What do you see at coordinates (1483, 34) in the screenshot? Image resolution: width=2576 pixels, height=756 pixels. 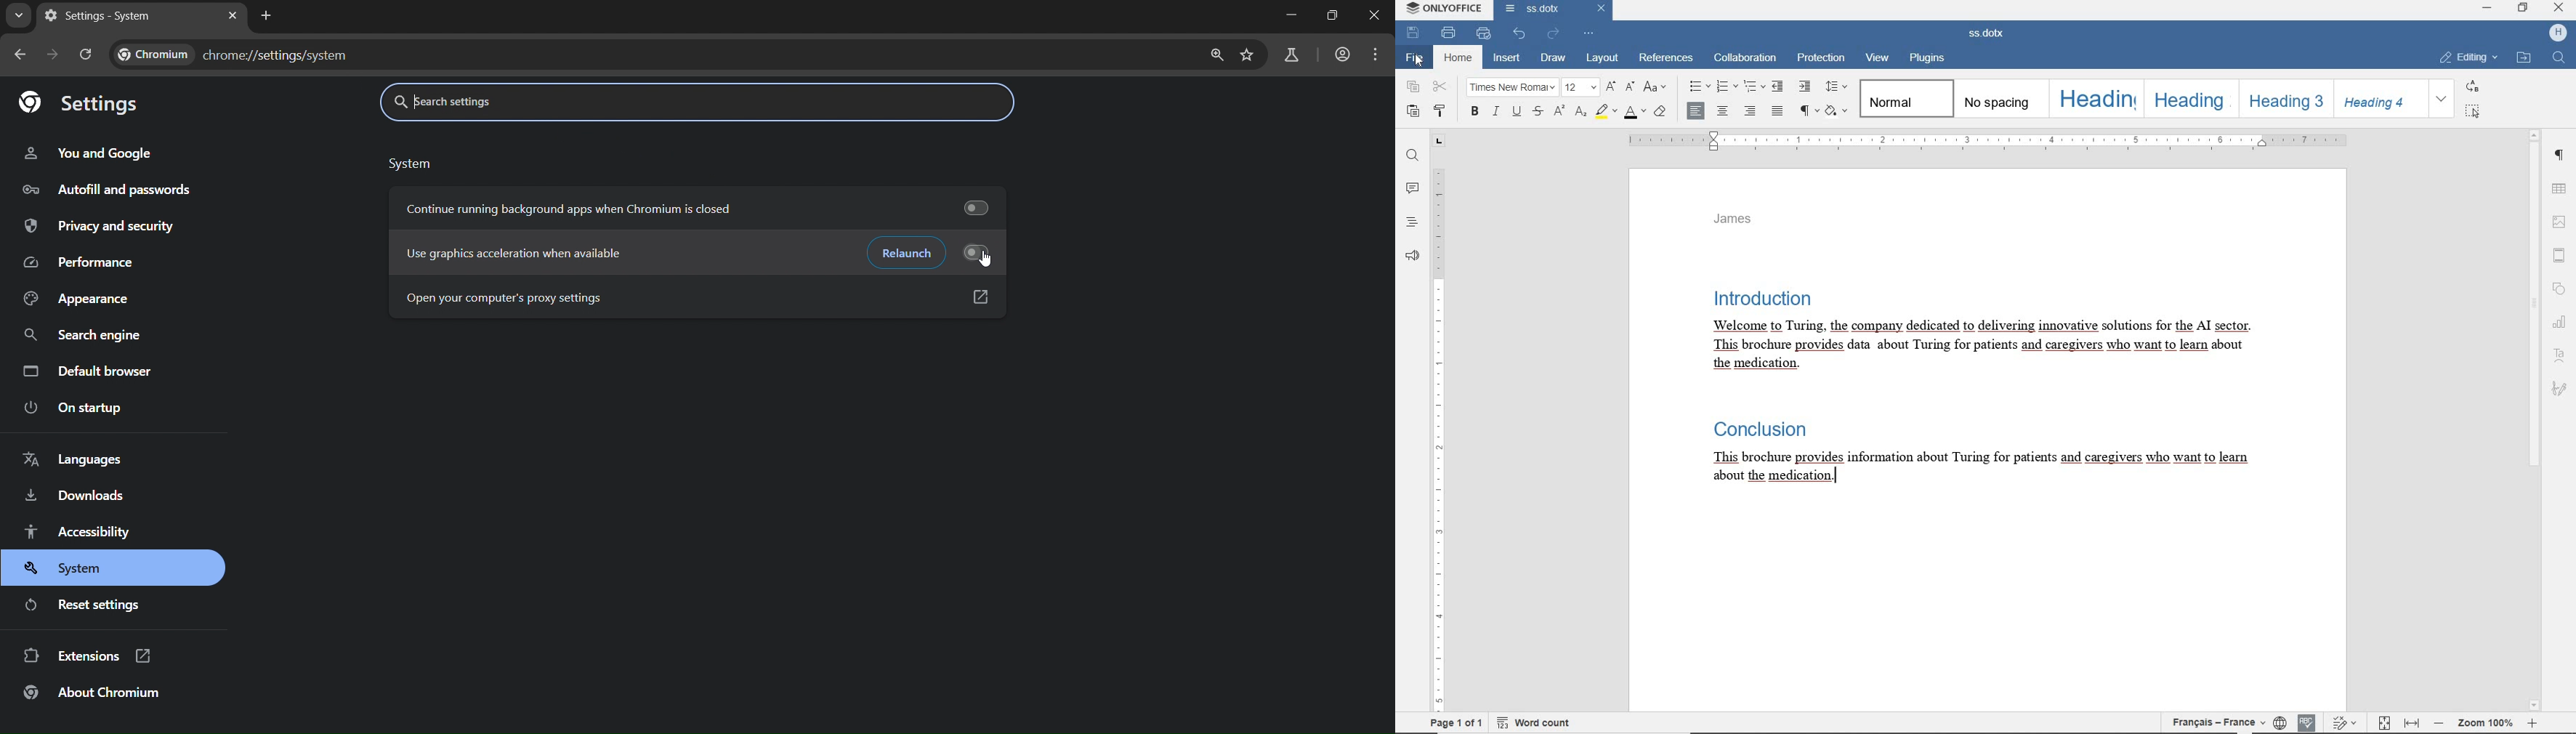 I see `QUICK PRINT` at bounding box center [1483, 34].